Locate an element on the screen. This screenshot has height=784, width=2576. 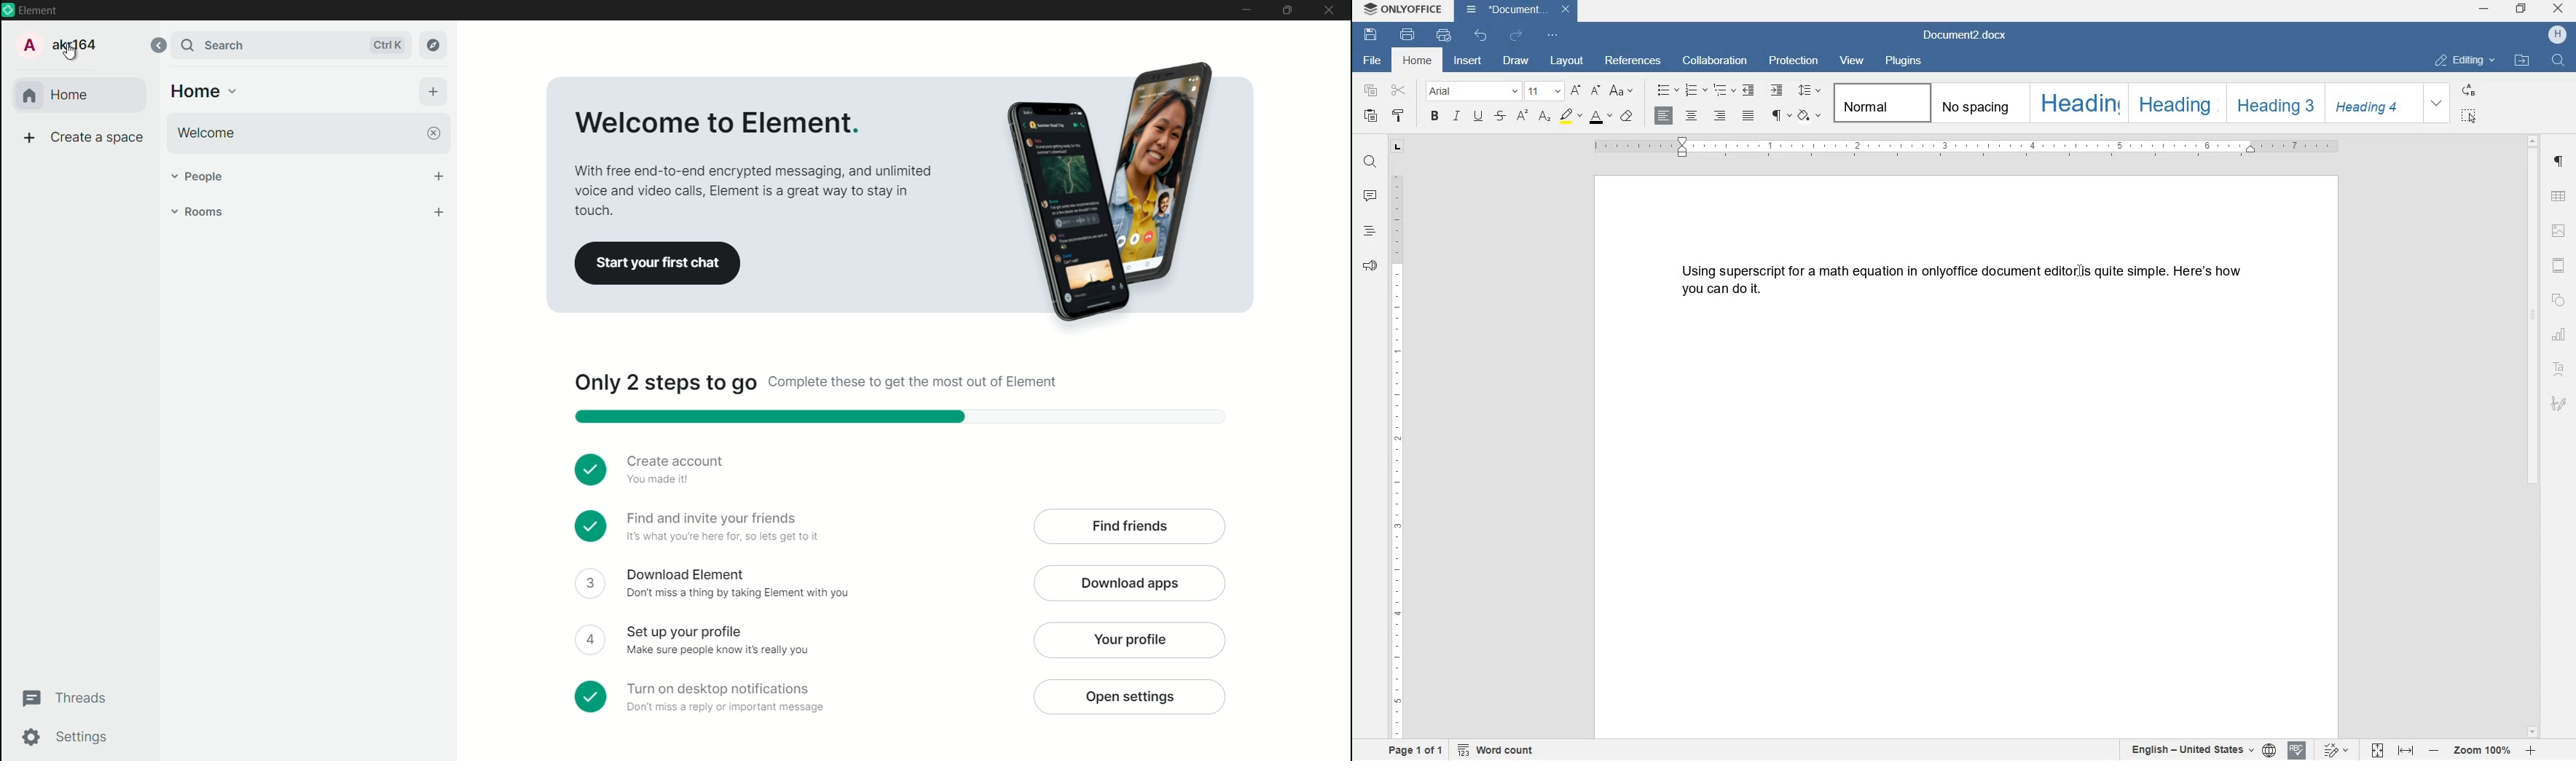
font size is located at coordinates (1544, 90).